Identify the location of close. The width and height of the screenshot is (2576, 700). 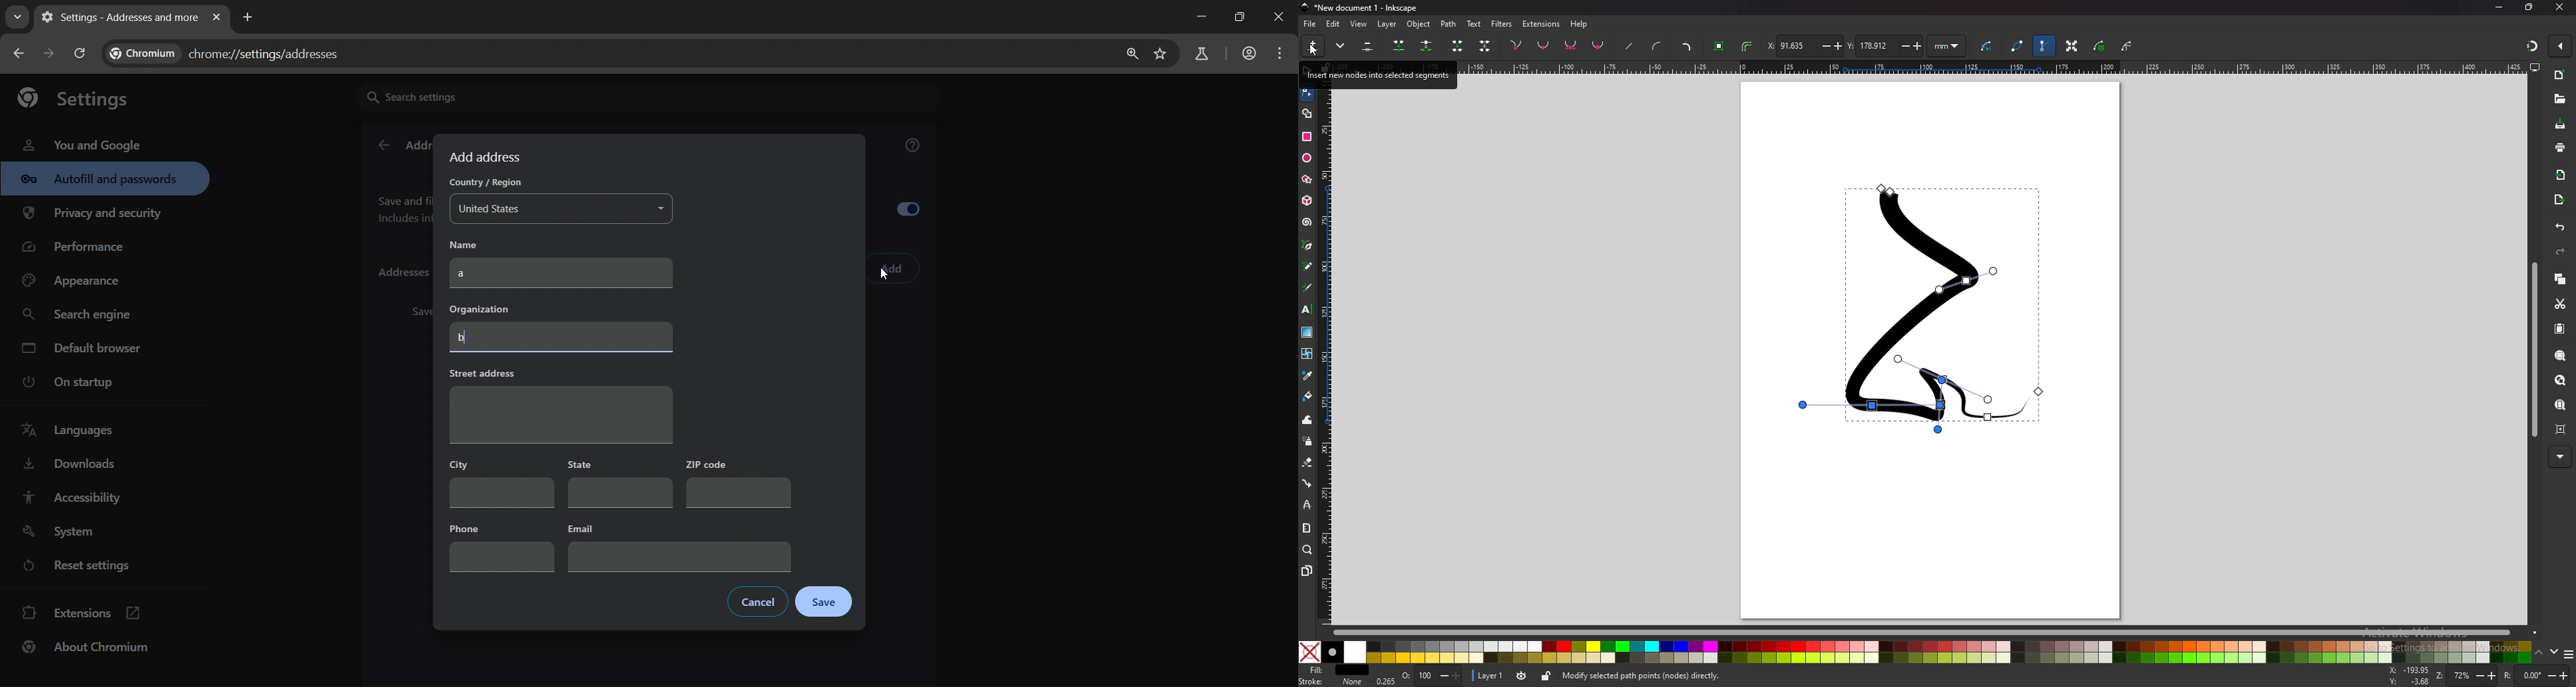
(1281, 18).